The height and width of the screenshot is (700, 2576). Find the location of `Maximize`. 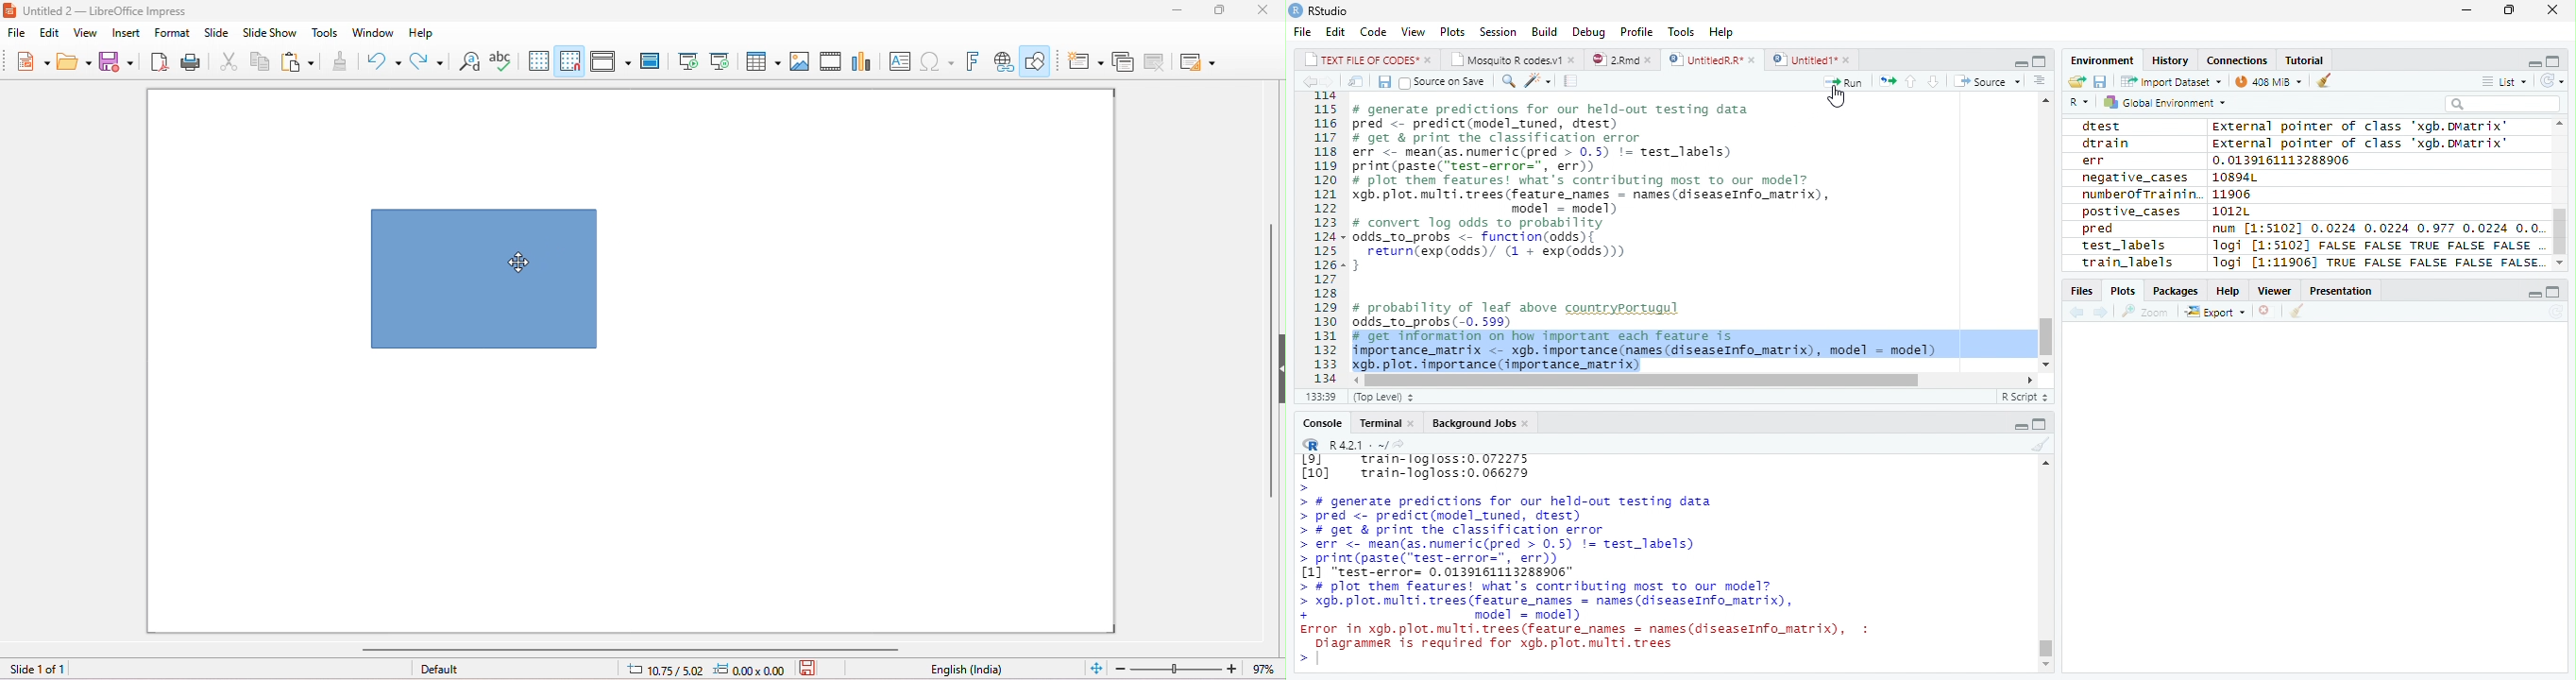

Maximize is located at coordinates (2552, 290).